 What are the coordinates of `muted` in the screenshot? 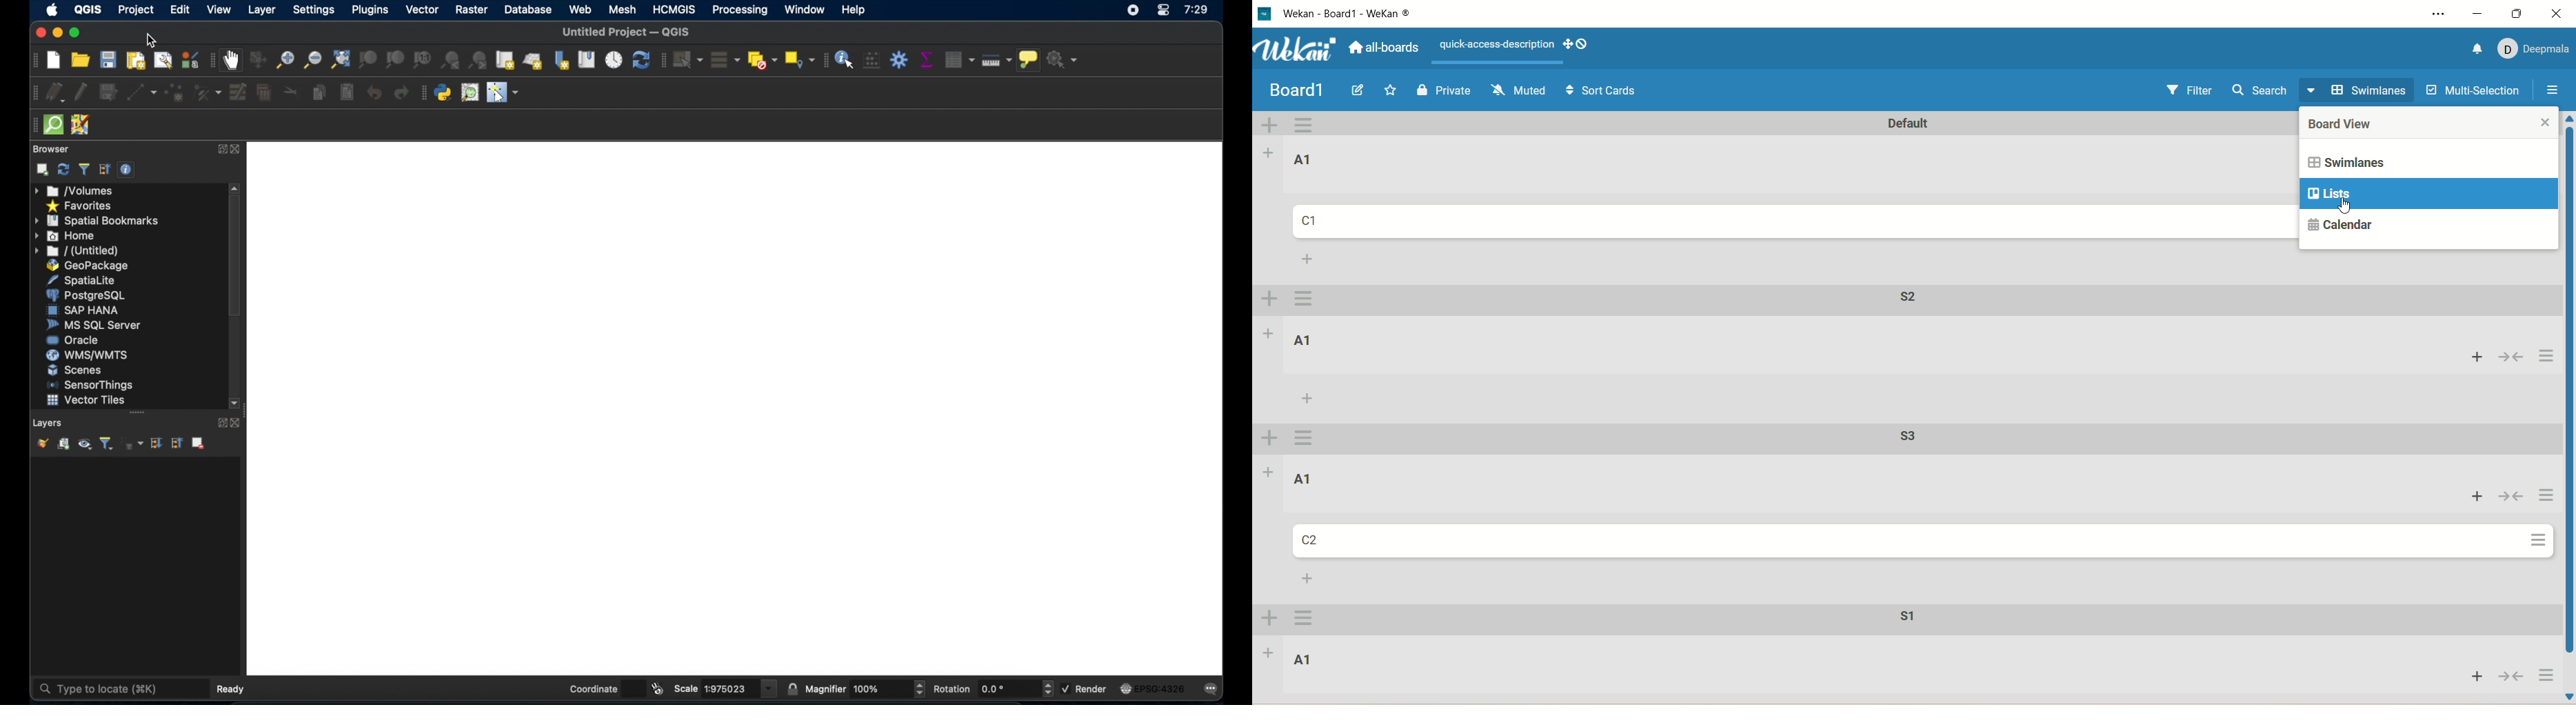 It's located at (1516, 90).